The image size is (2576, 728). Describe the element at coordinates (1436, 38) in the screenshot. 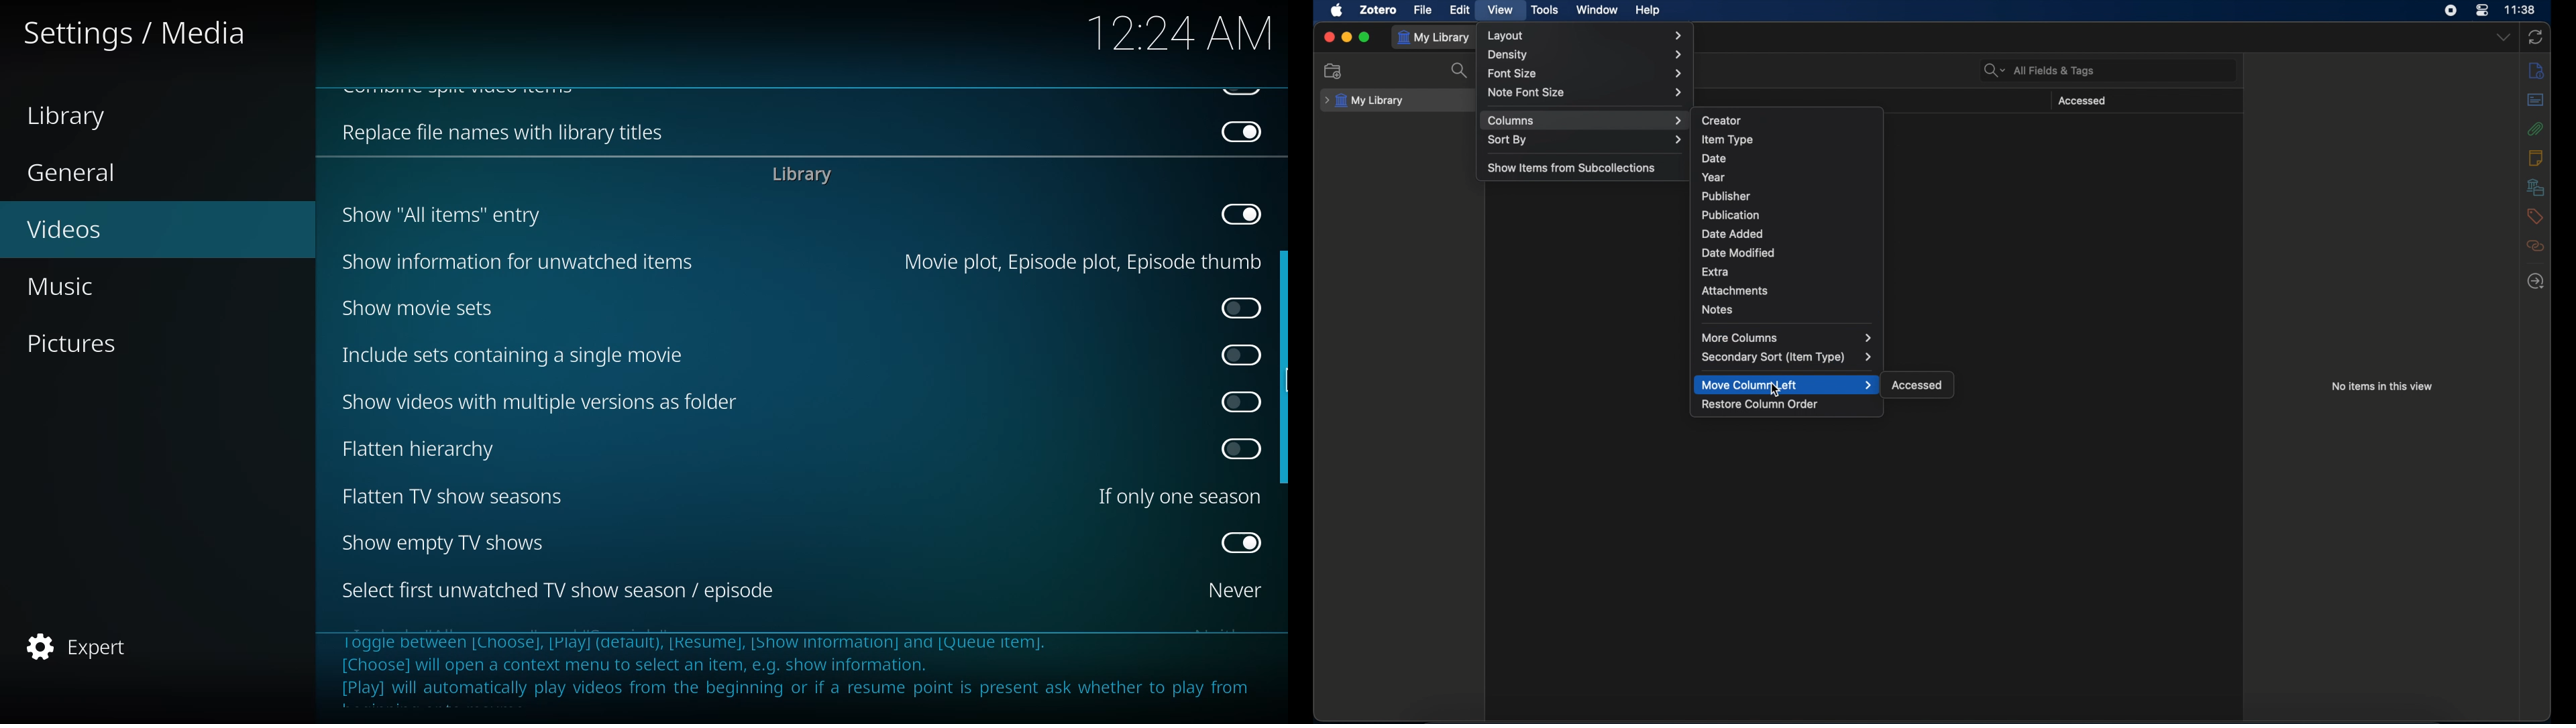

I see `my library` at that location.